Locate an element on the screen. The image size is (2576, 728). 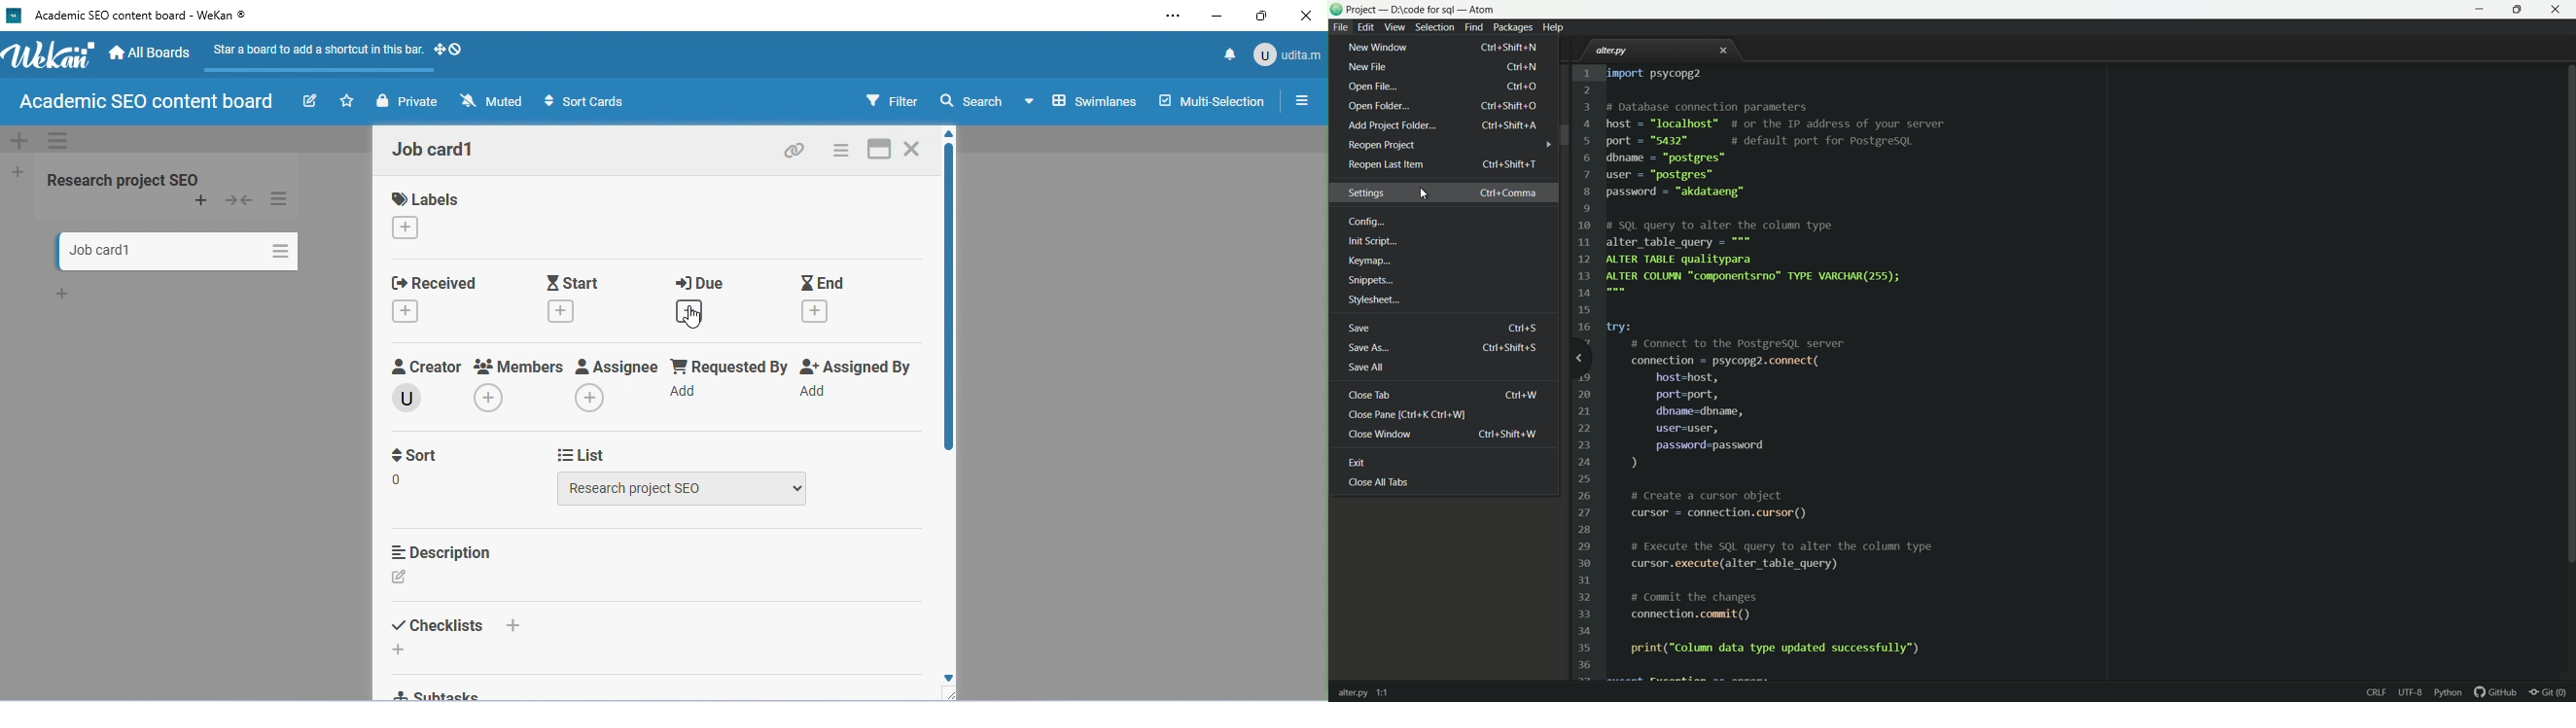
cursor movement is located at coordinates (696, 317).